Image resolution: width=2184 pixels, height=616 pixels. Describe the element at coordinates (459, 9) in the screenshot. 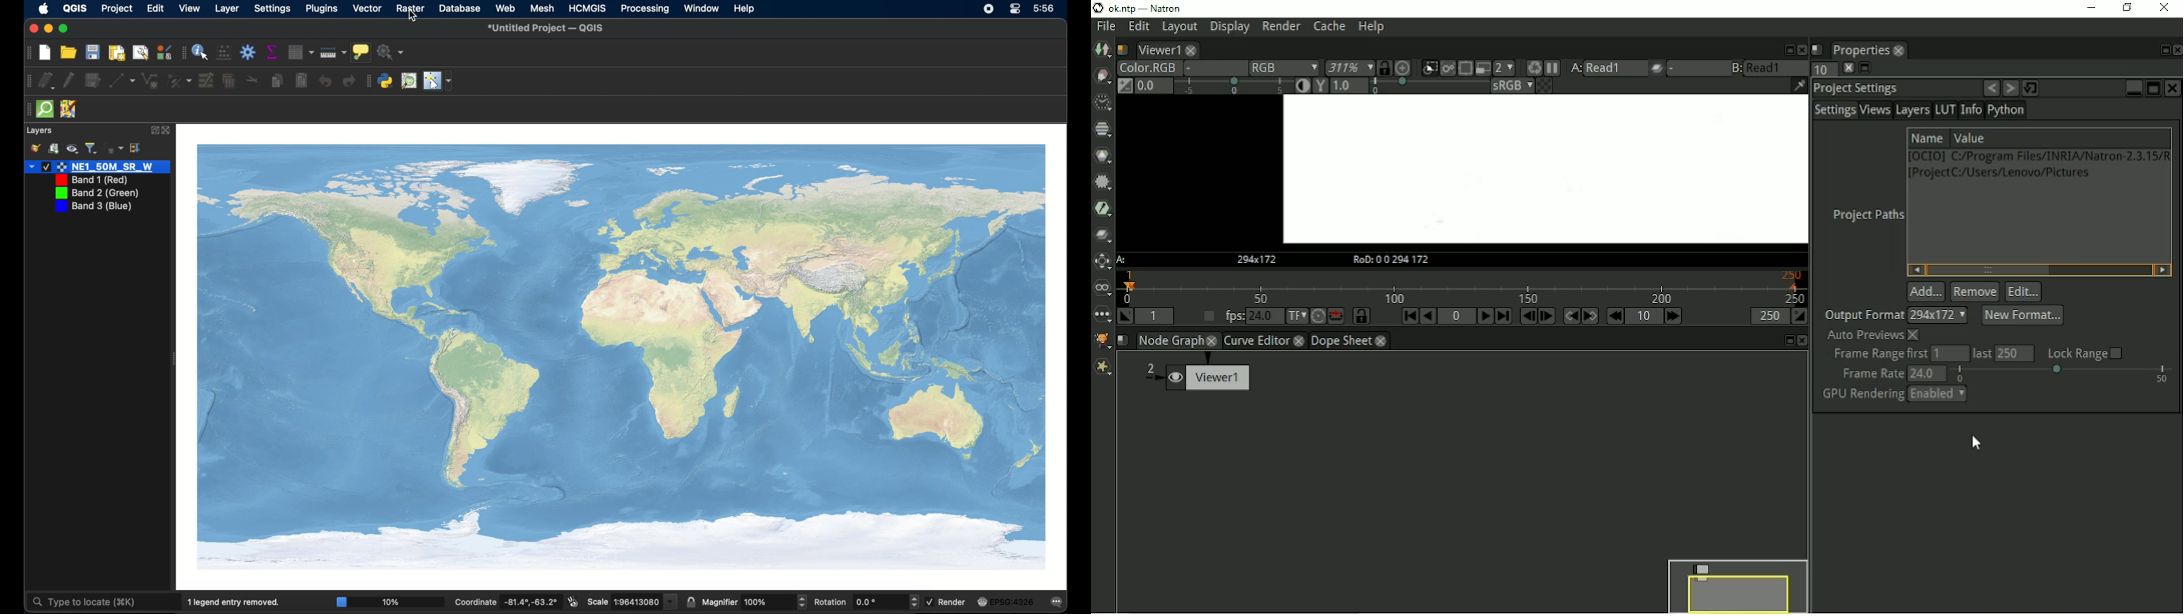

I see `database` at that location.